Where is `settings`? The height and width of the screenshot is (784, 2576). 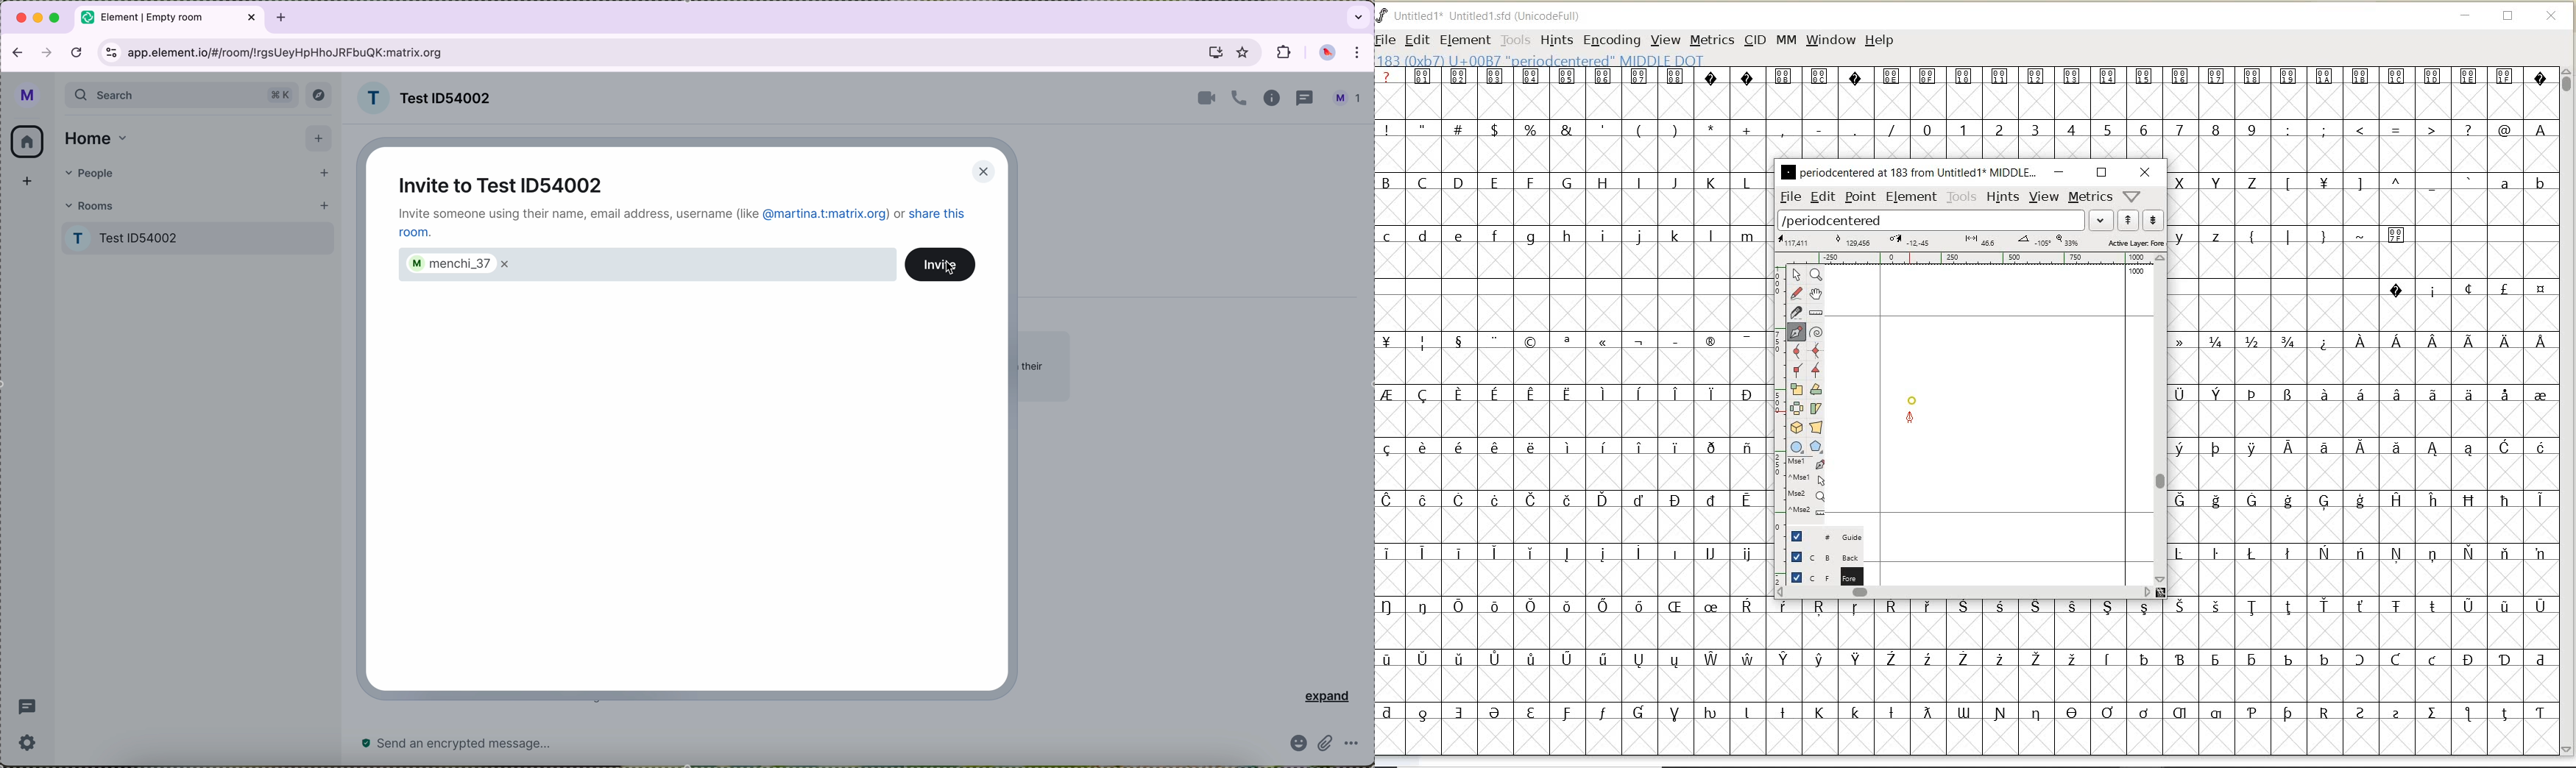
settings is located at coordinates (28, 742).